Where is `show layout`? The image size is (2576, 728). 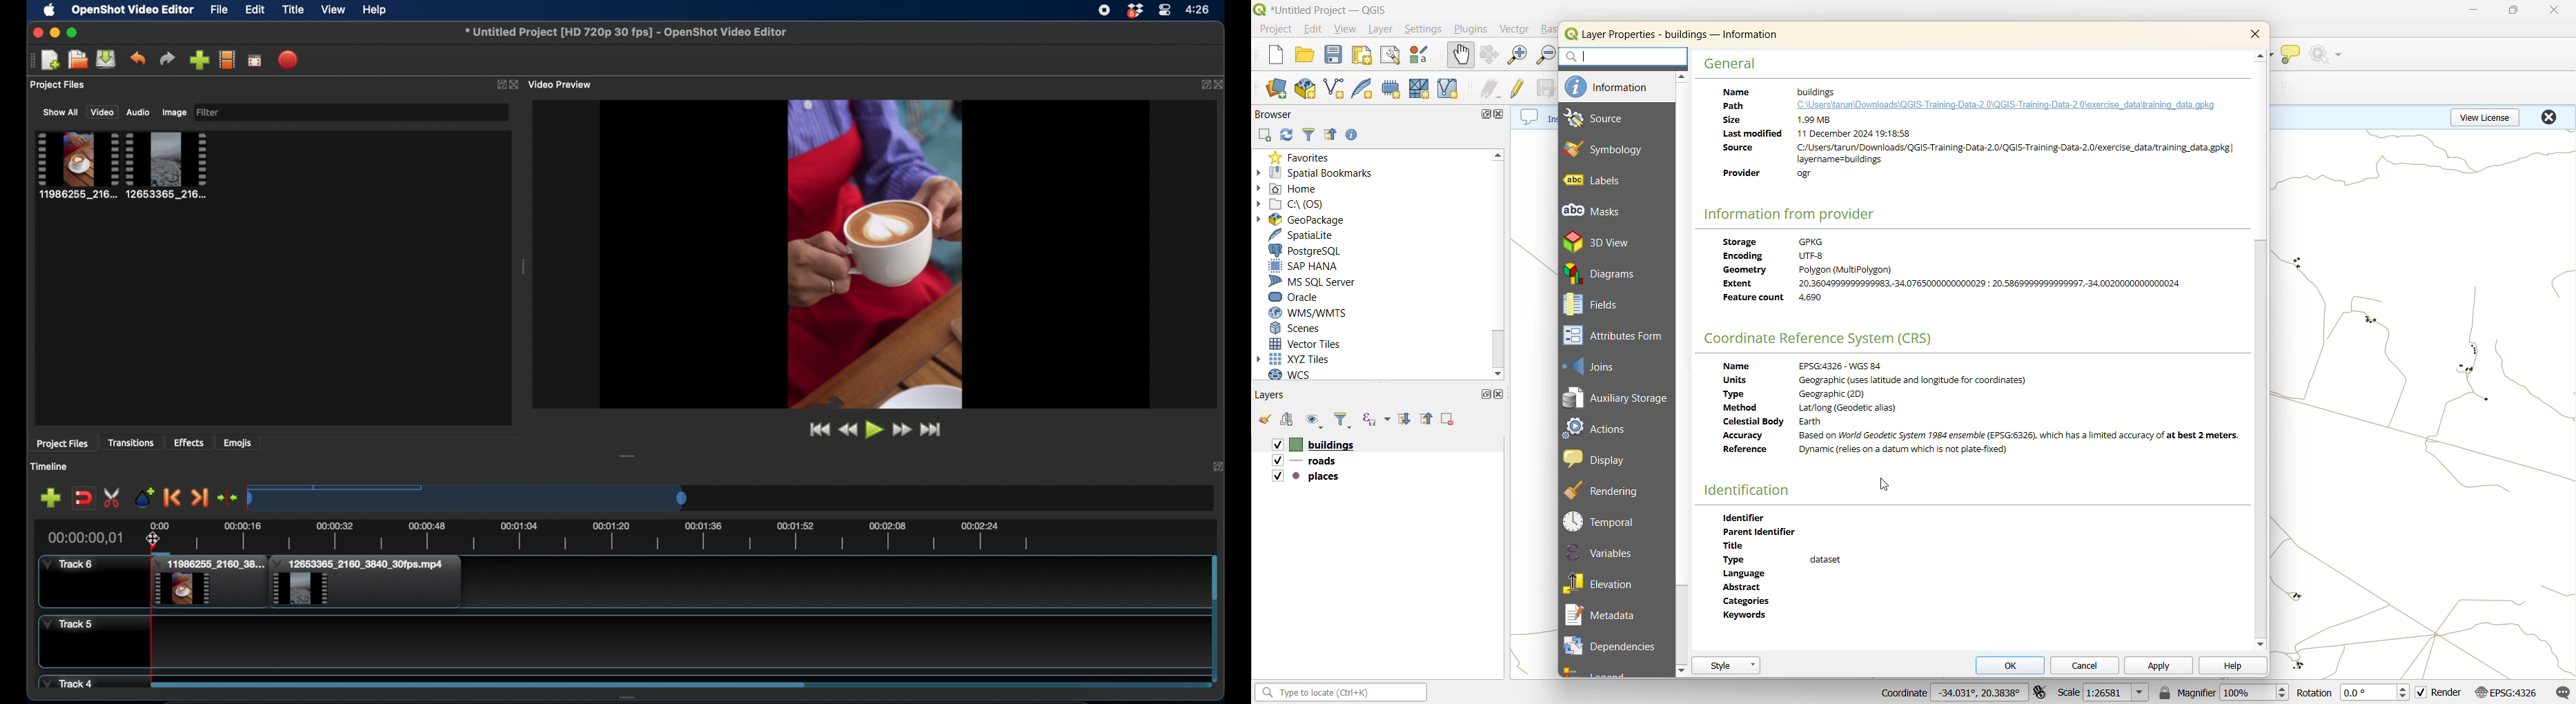
show layout is located at coordinates (1390, 55).